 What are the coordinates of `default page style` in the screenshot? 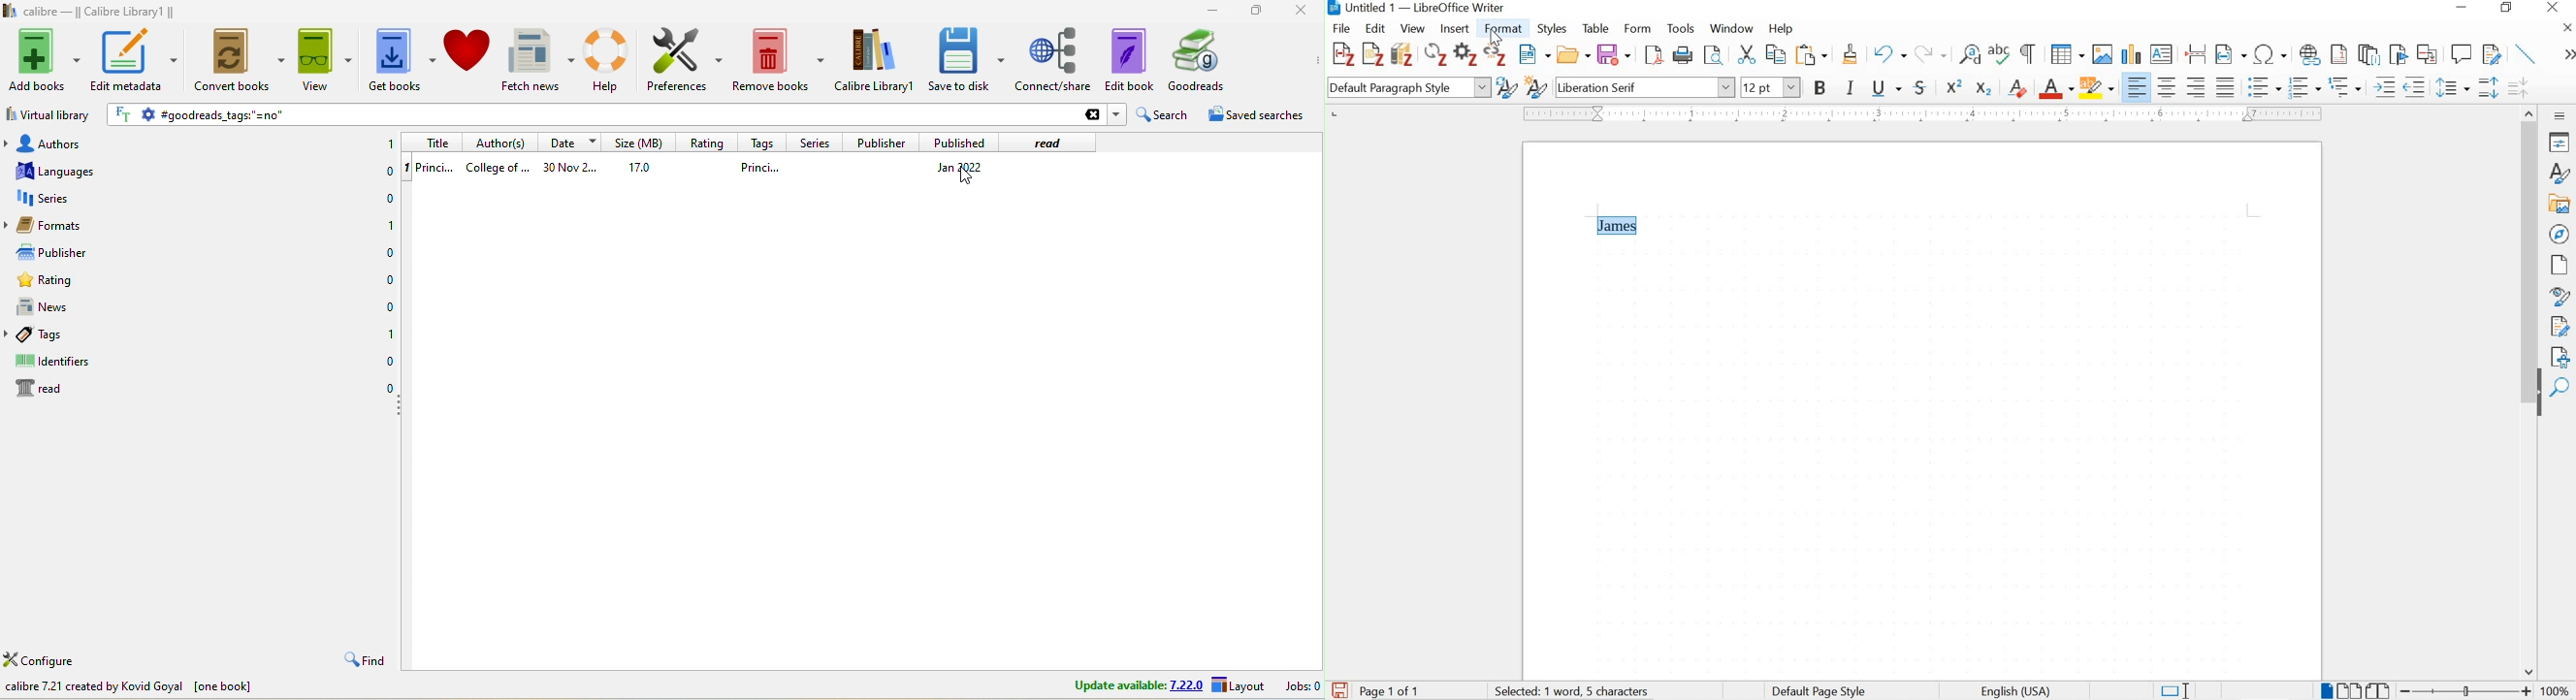 It's located at (1822, 691).